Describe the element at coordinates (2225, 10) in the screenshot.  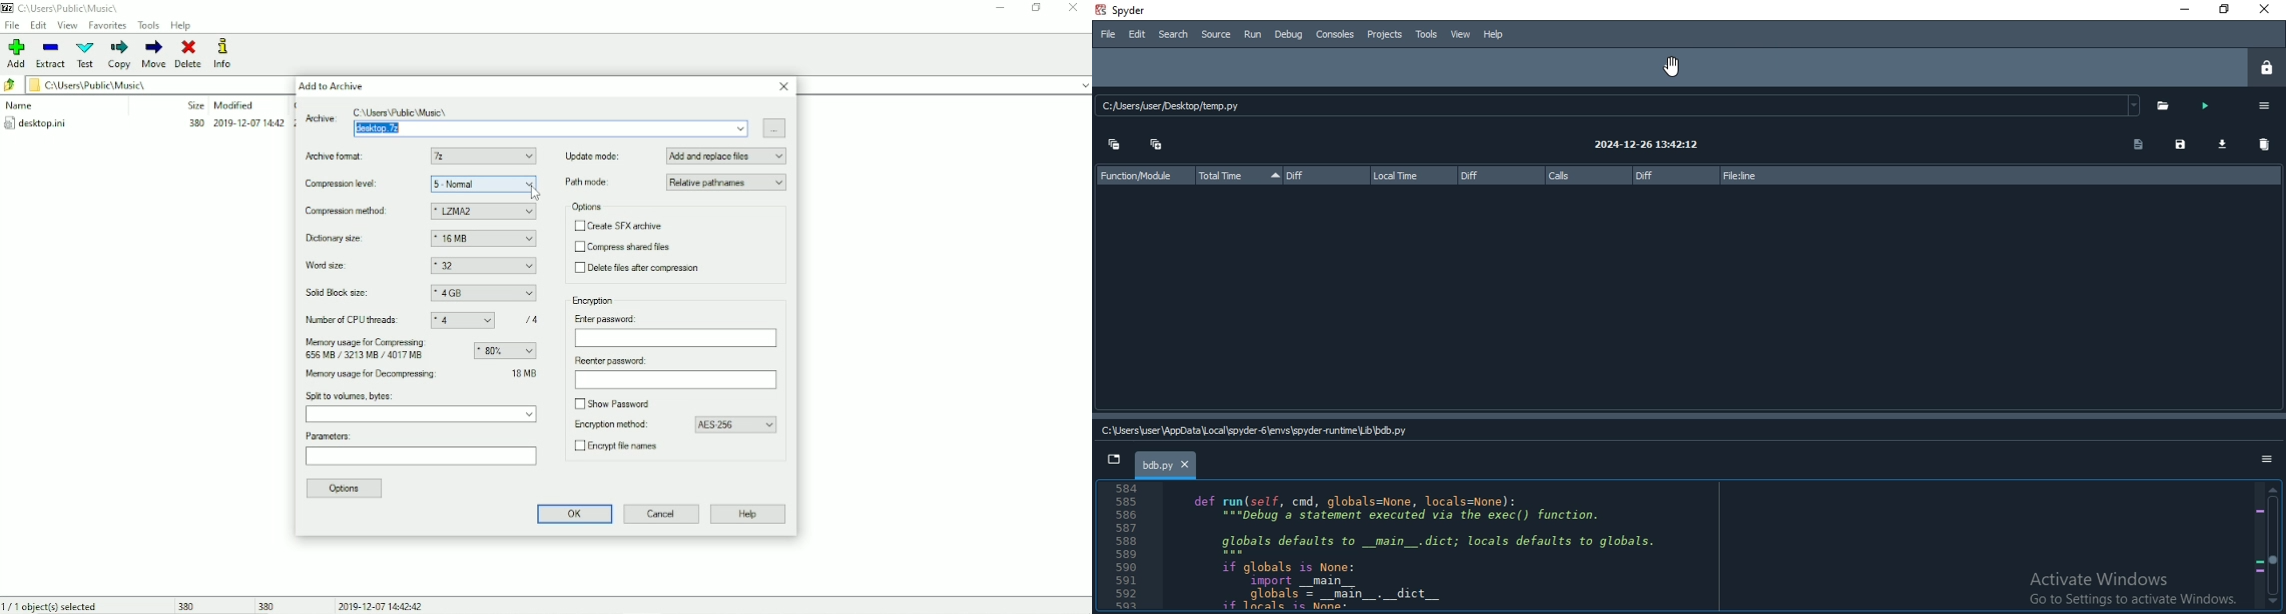
I see `Restore` at that location.